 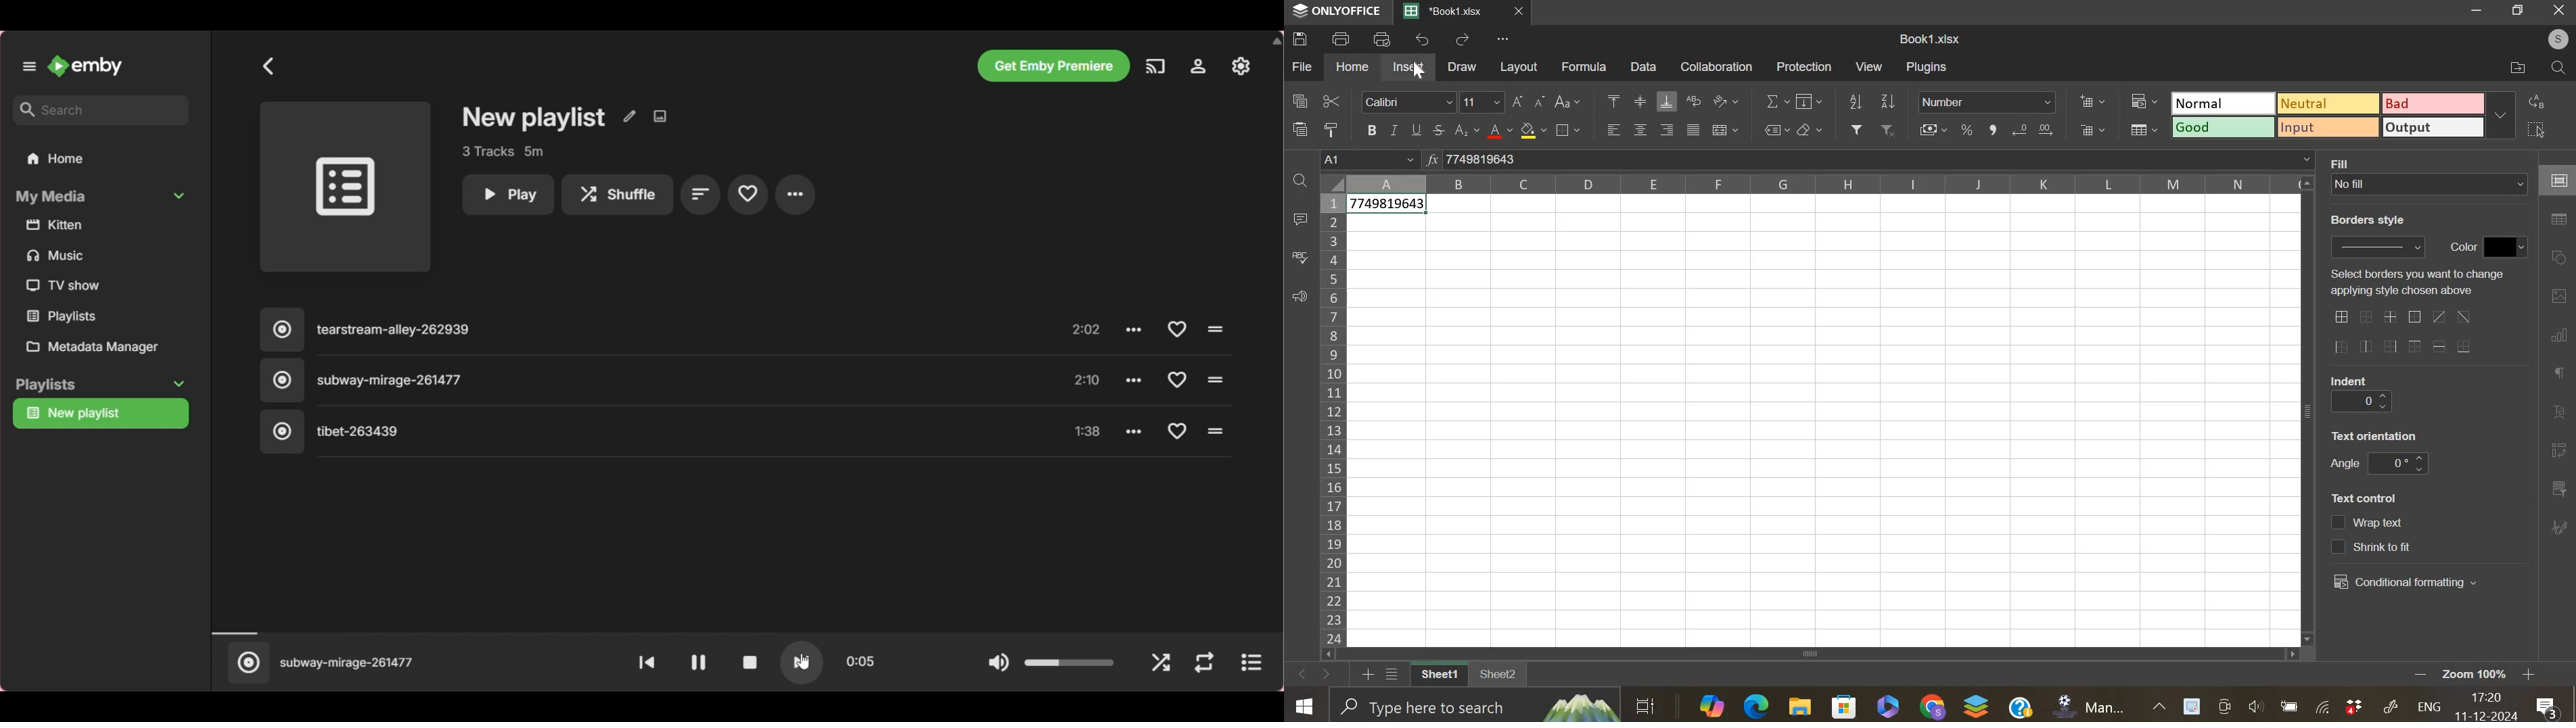 What do you see at coordinates (1396, 675) in the screenshot?
I see `list sheets` at bounding box center [1396, 675].